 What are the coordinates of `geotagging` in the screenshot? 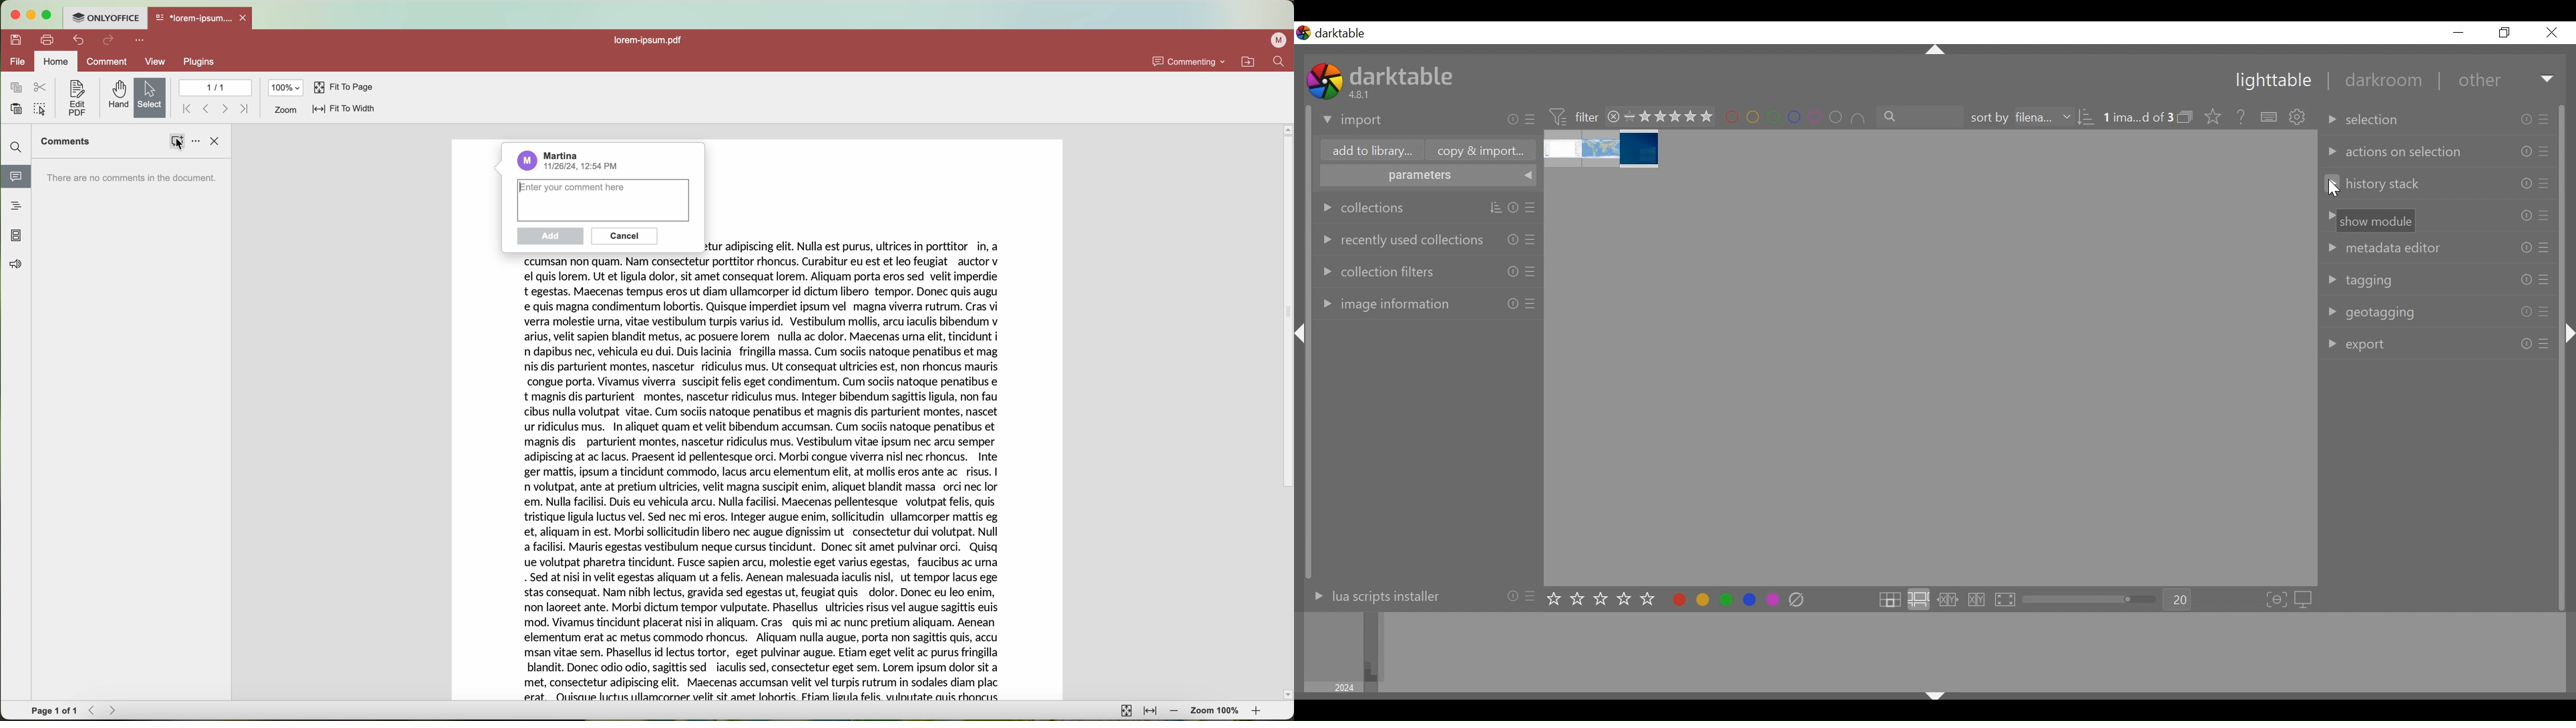 It's located at (2370, 313).